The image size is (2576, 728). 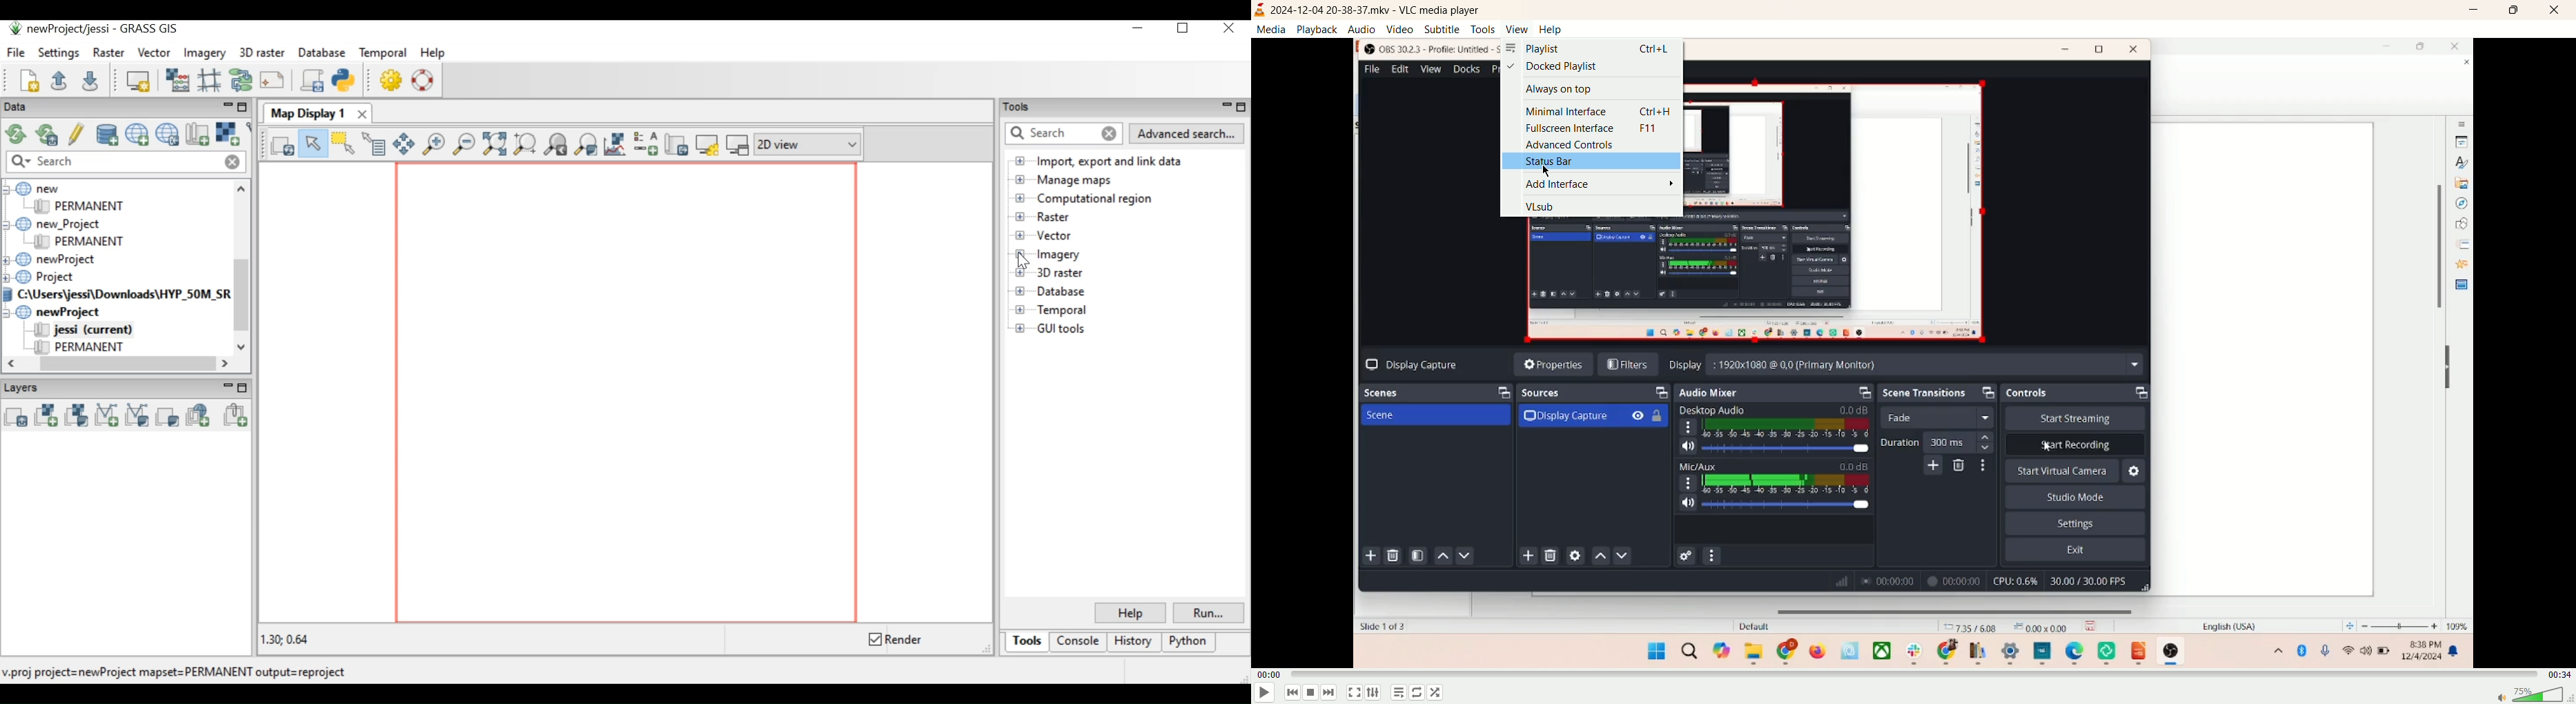 I want to click on playlist, so click(x=1590, y=48).